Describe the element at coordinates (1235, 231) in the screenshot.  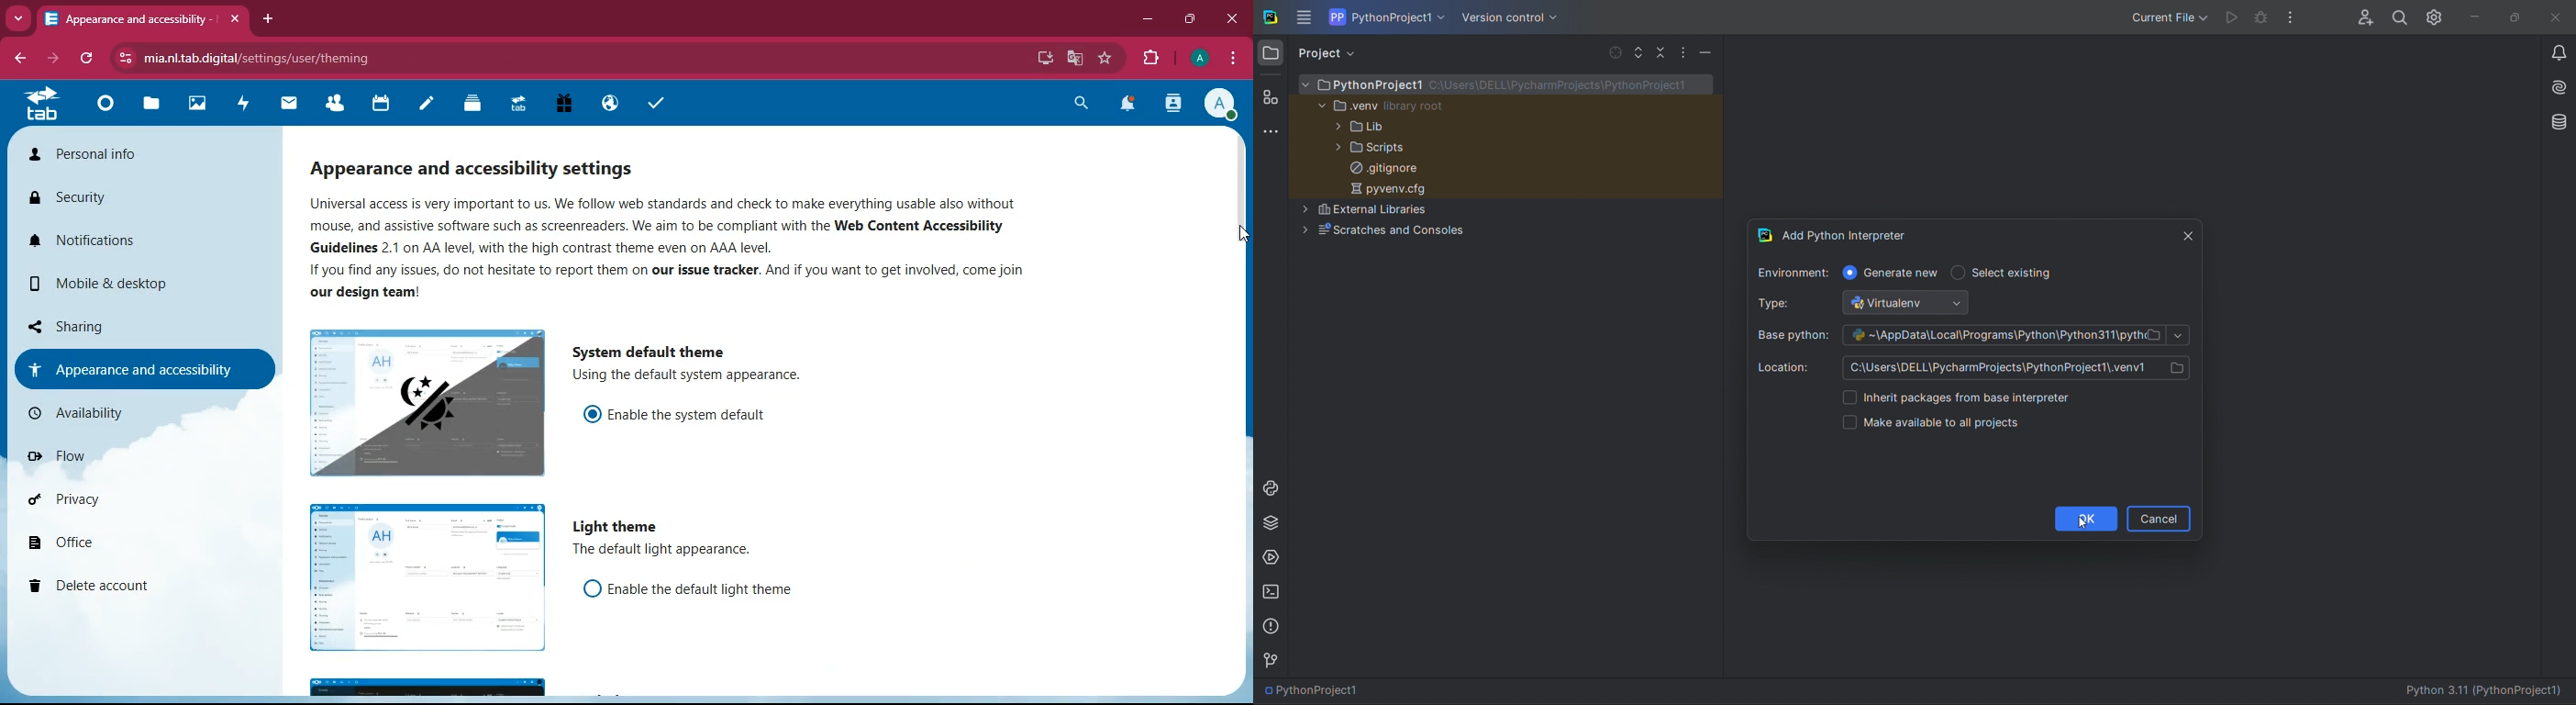
I see `cursor` at that location.